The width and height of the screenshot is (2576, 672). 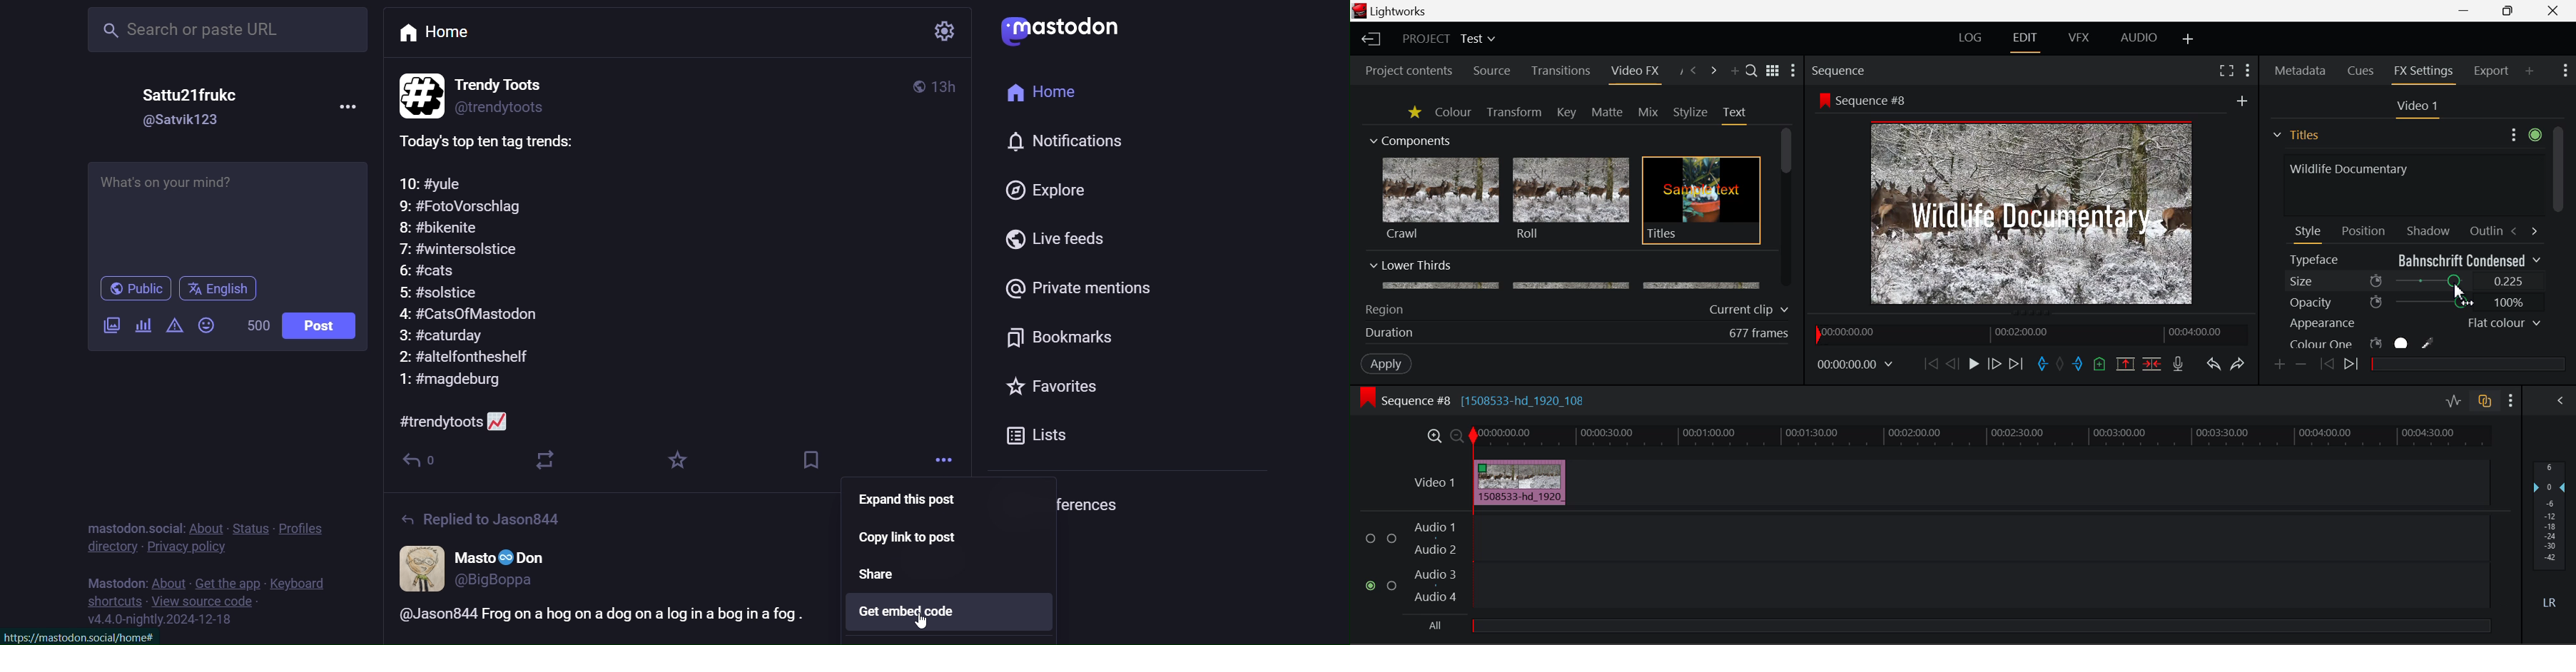 What do you see at coordinates (950, 88) in the screenshot?
I see `time posted` at bounding box center [950, 88].